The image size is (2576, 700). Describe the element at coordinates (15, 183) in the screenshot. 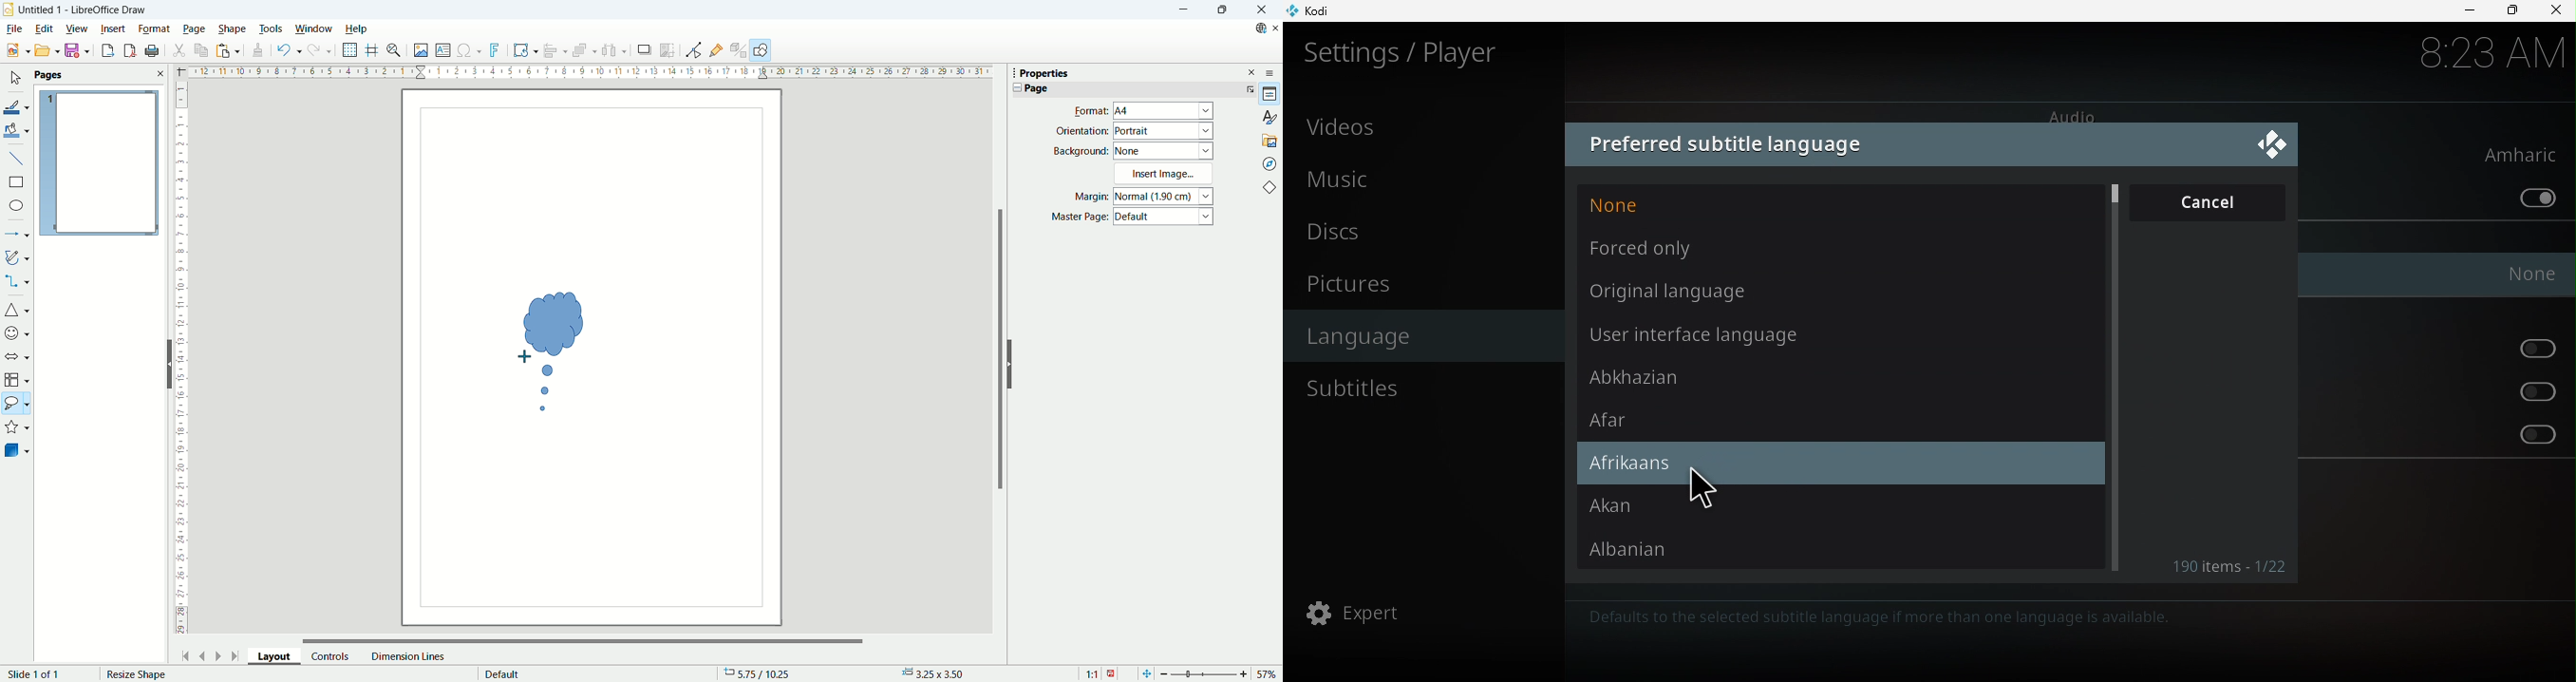

I see `rectangle` at that location.